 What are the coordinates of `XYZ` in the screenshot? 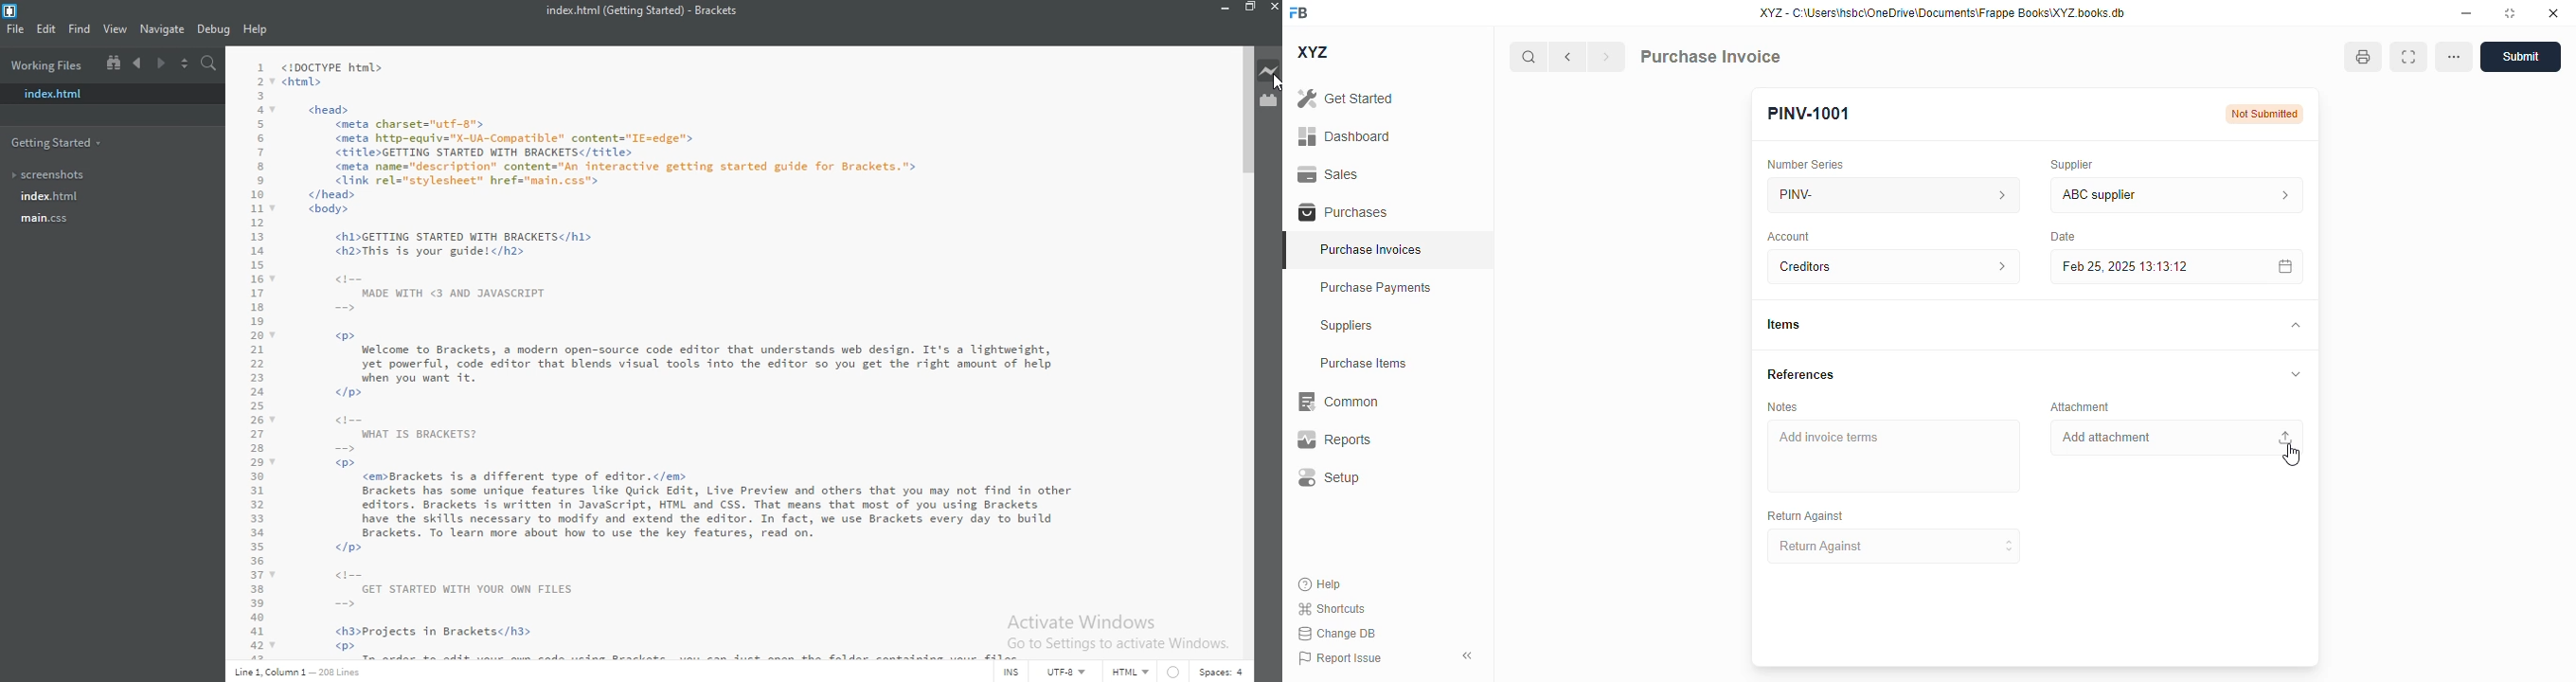 It's located at (1315, 52).